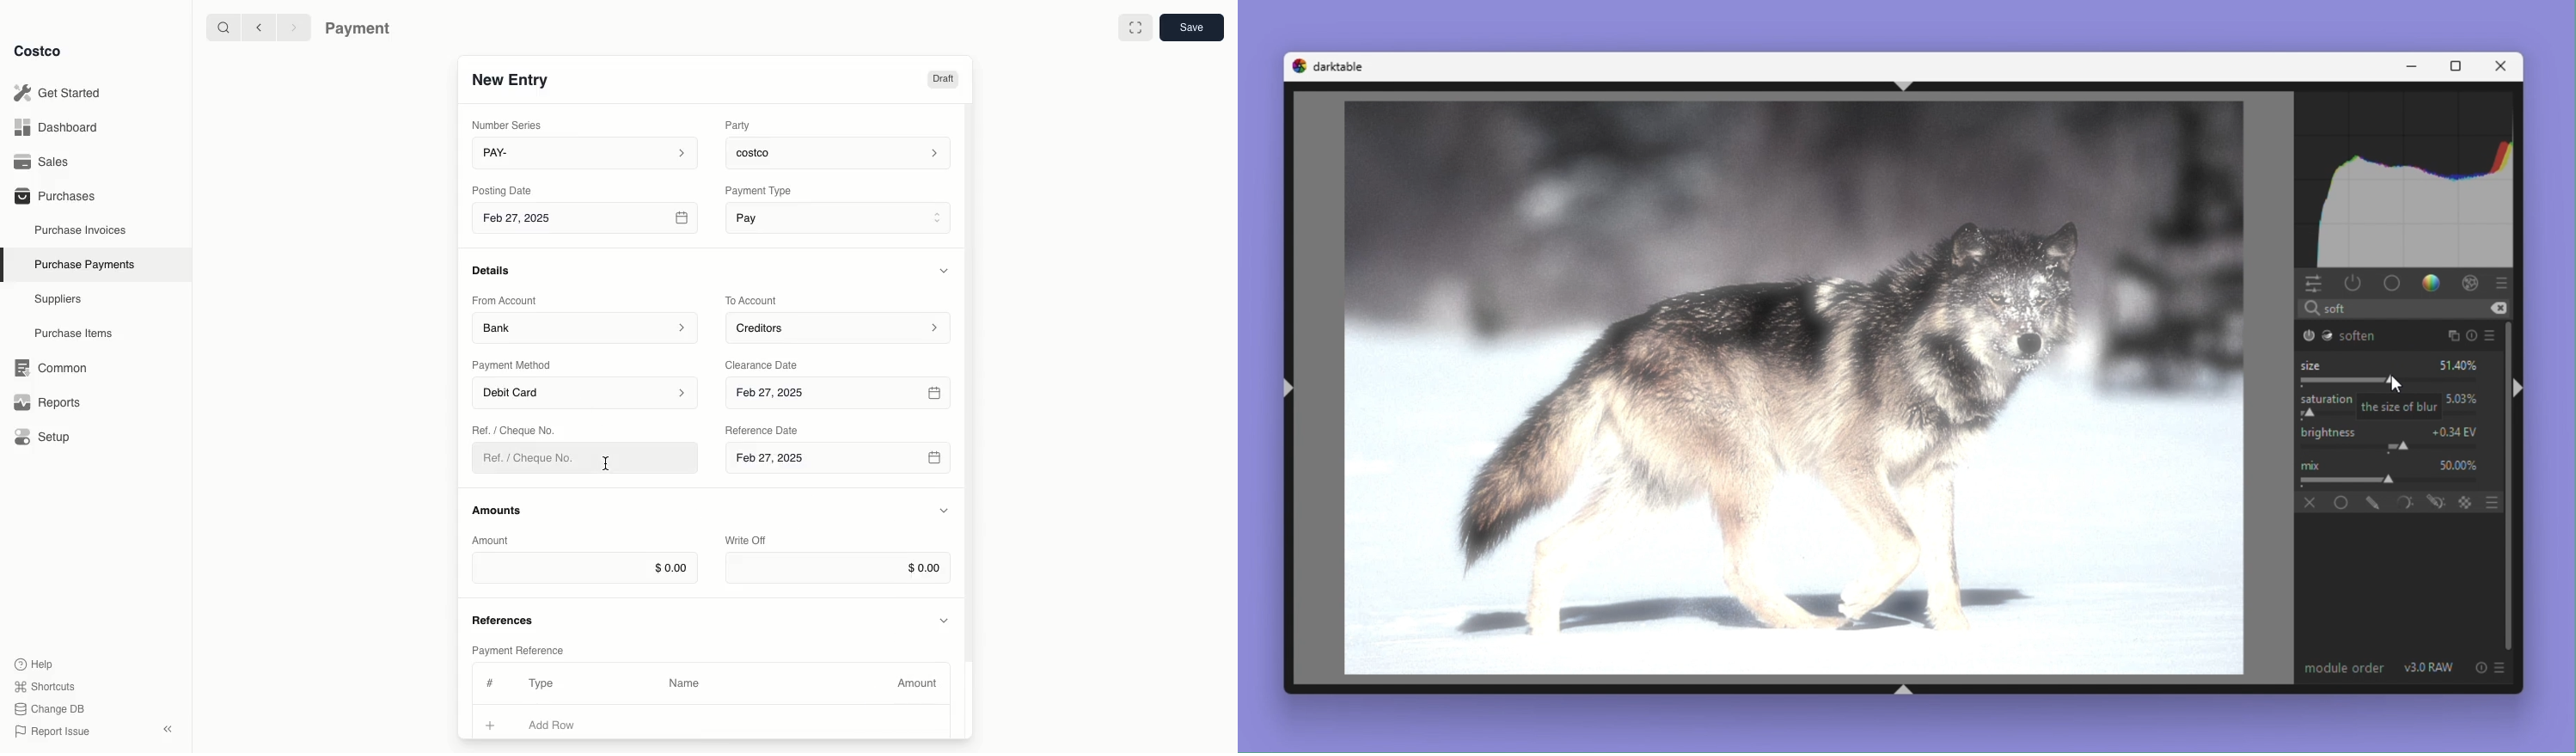 The image size is (2576, 756). What do you see at coordinates (517, 648) in the screenshot?
I see `Payment Reference` at bounding box center [517, 648].